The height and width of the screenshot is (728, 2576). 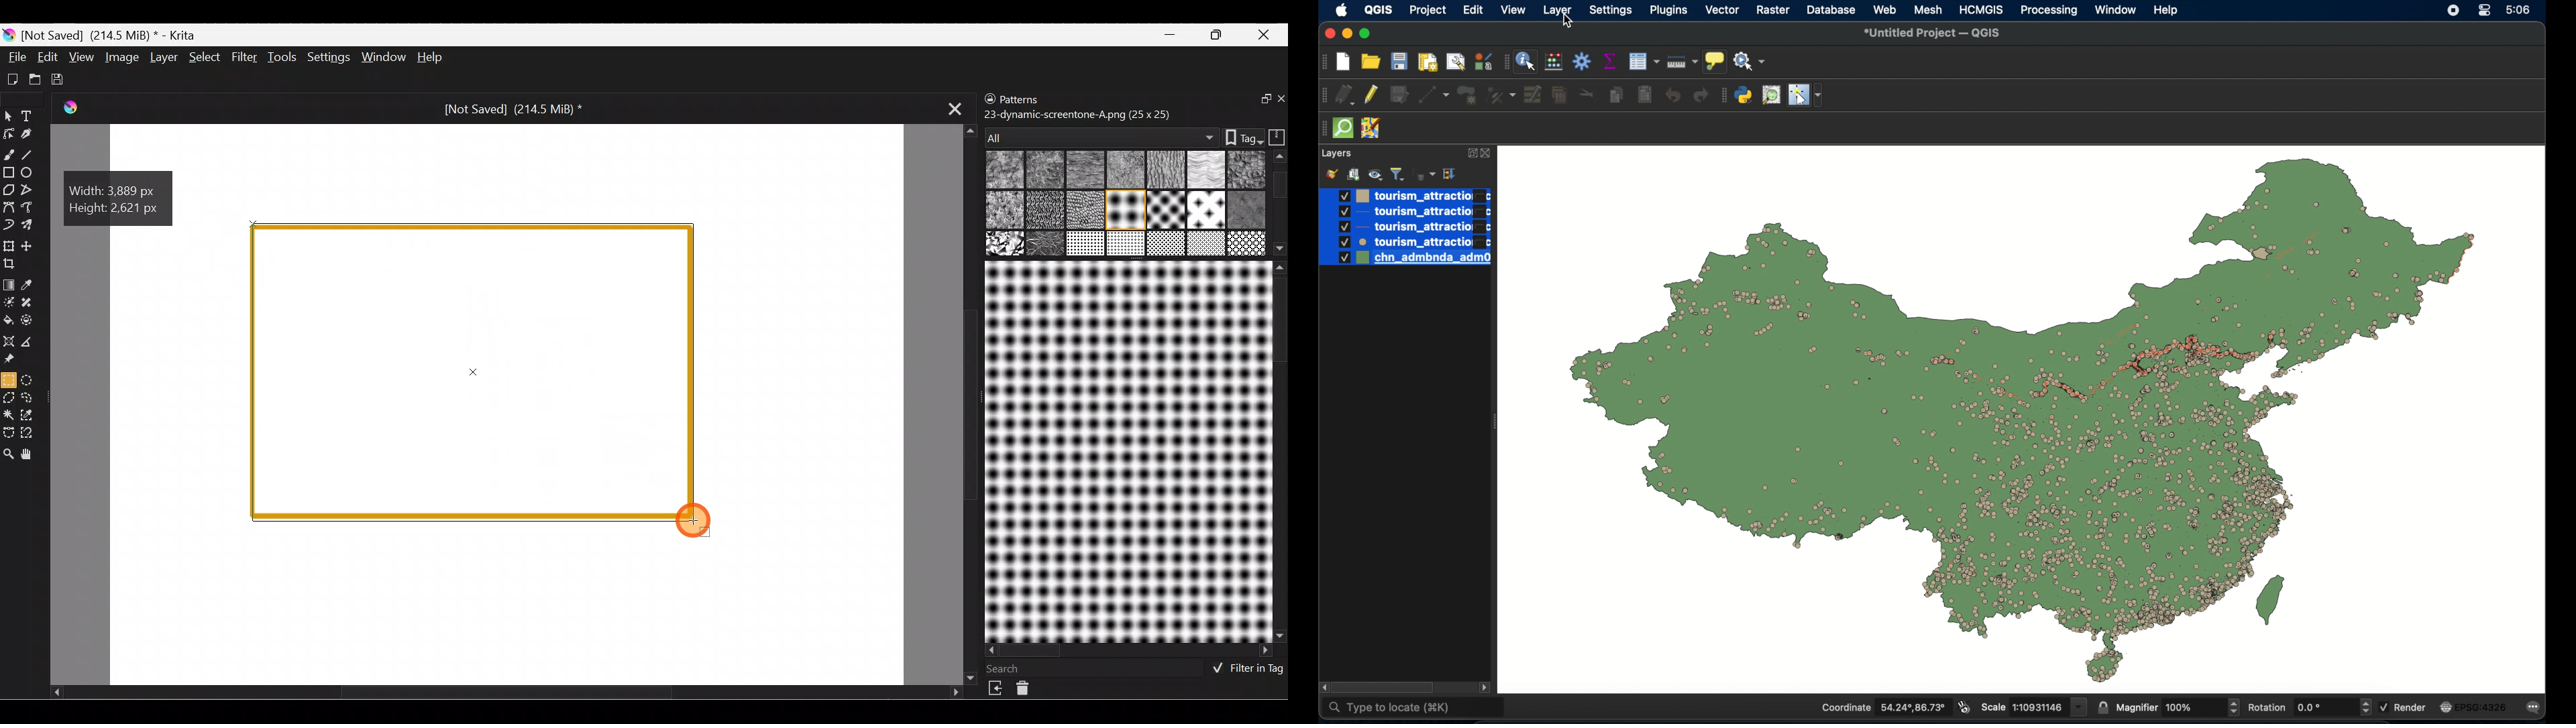 What do you see at coordinates (33, 245) in the screenshot?
I see `Move a layer` at bounding box center [33, 245].